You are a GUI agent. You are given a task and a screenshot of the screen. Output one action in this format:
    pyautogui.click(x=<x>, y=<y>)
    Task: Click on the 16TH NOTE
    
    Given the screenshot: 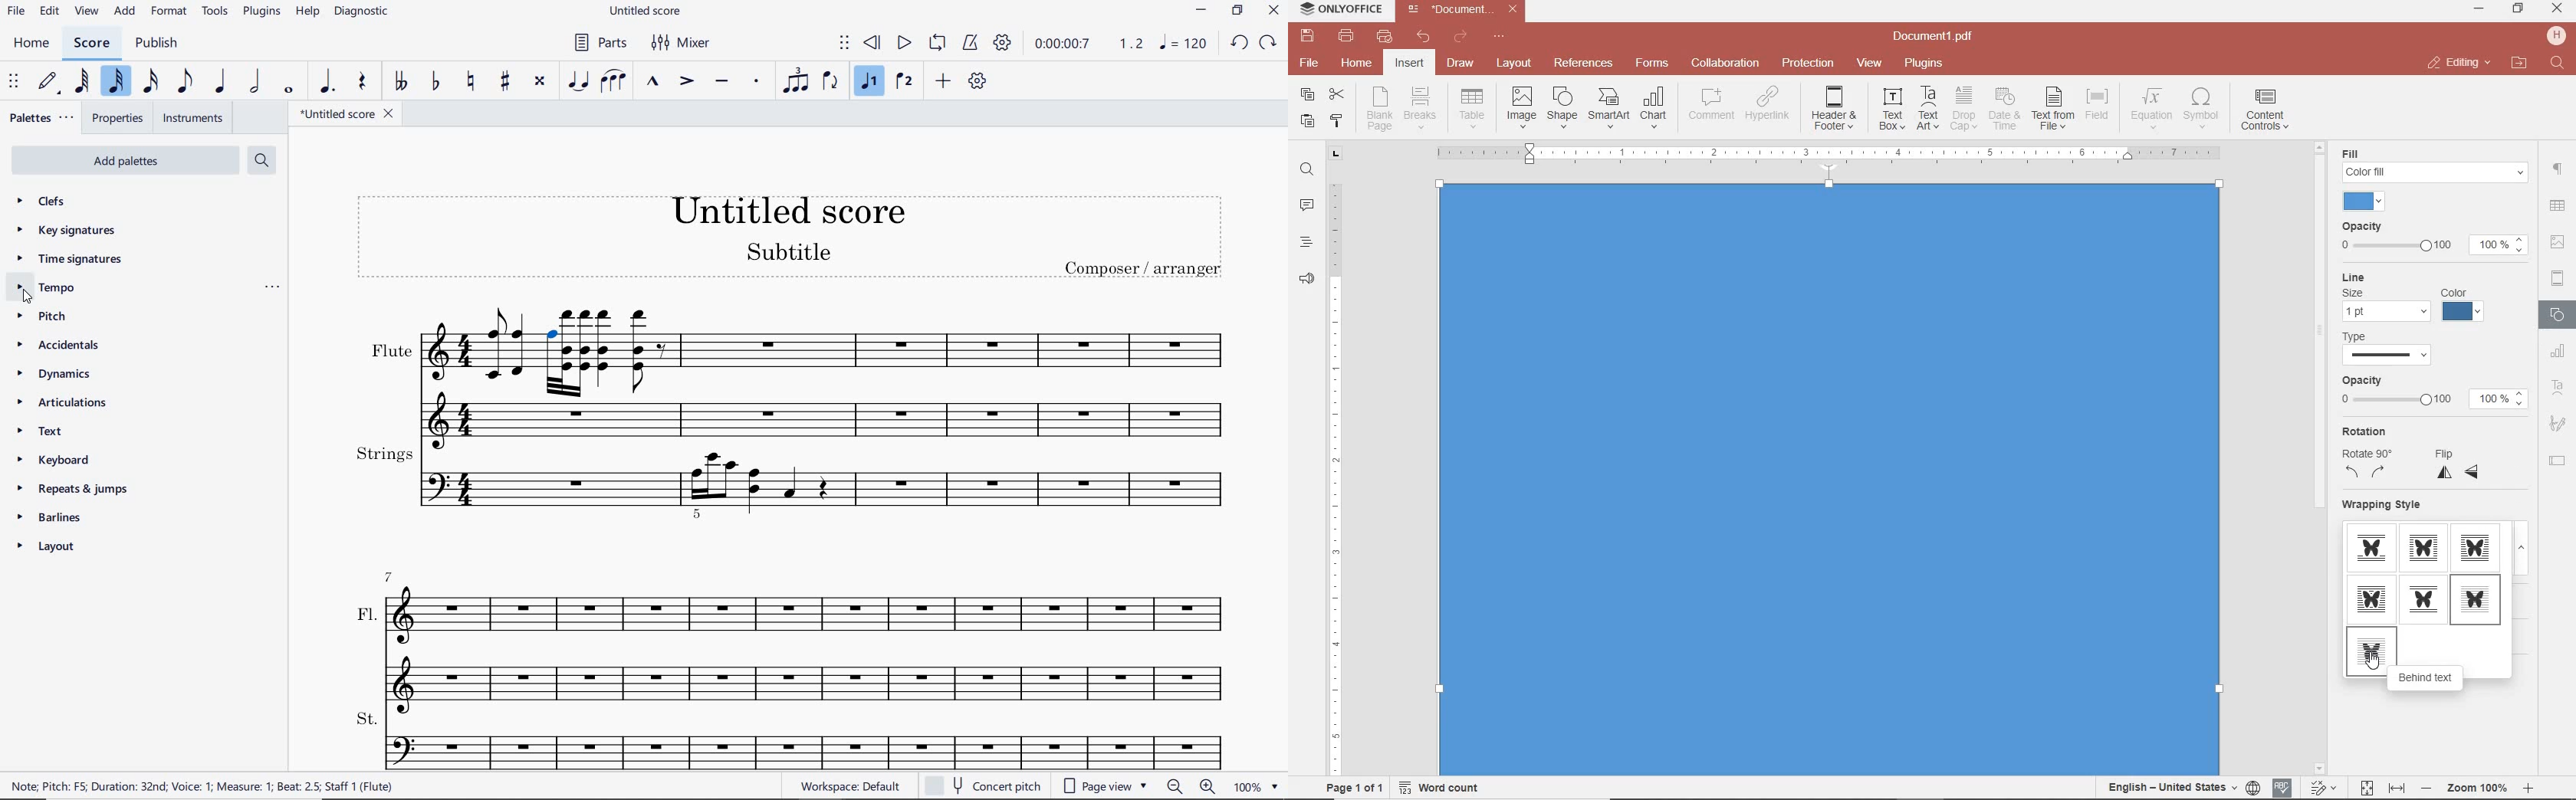 What is the action you would take?
    pyautogui.click(x=151, y=84)
    